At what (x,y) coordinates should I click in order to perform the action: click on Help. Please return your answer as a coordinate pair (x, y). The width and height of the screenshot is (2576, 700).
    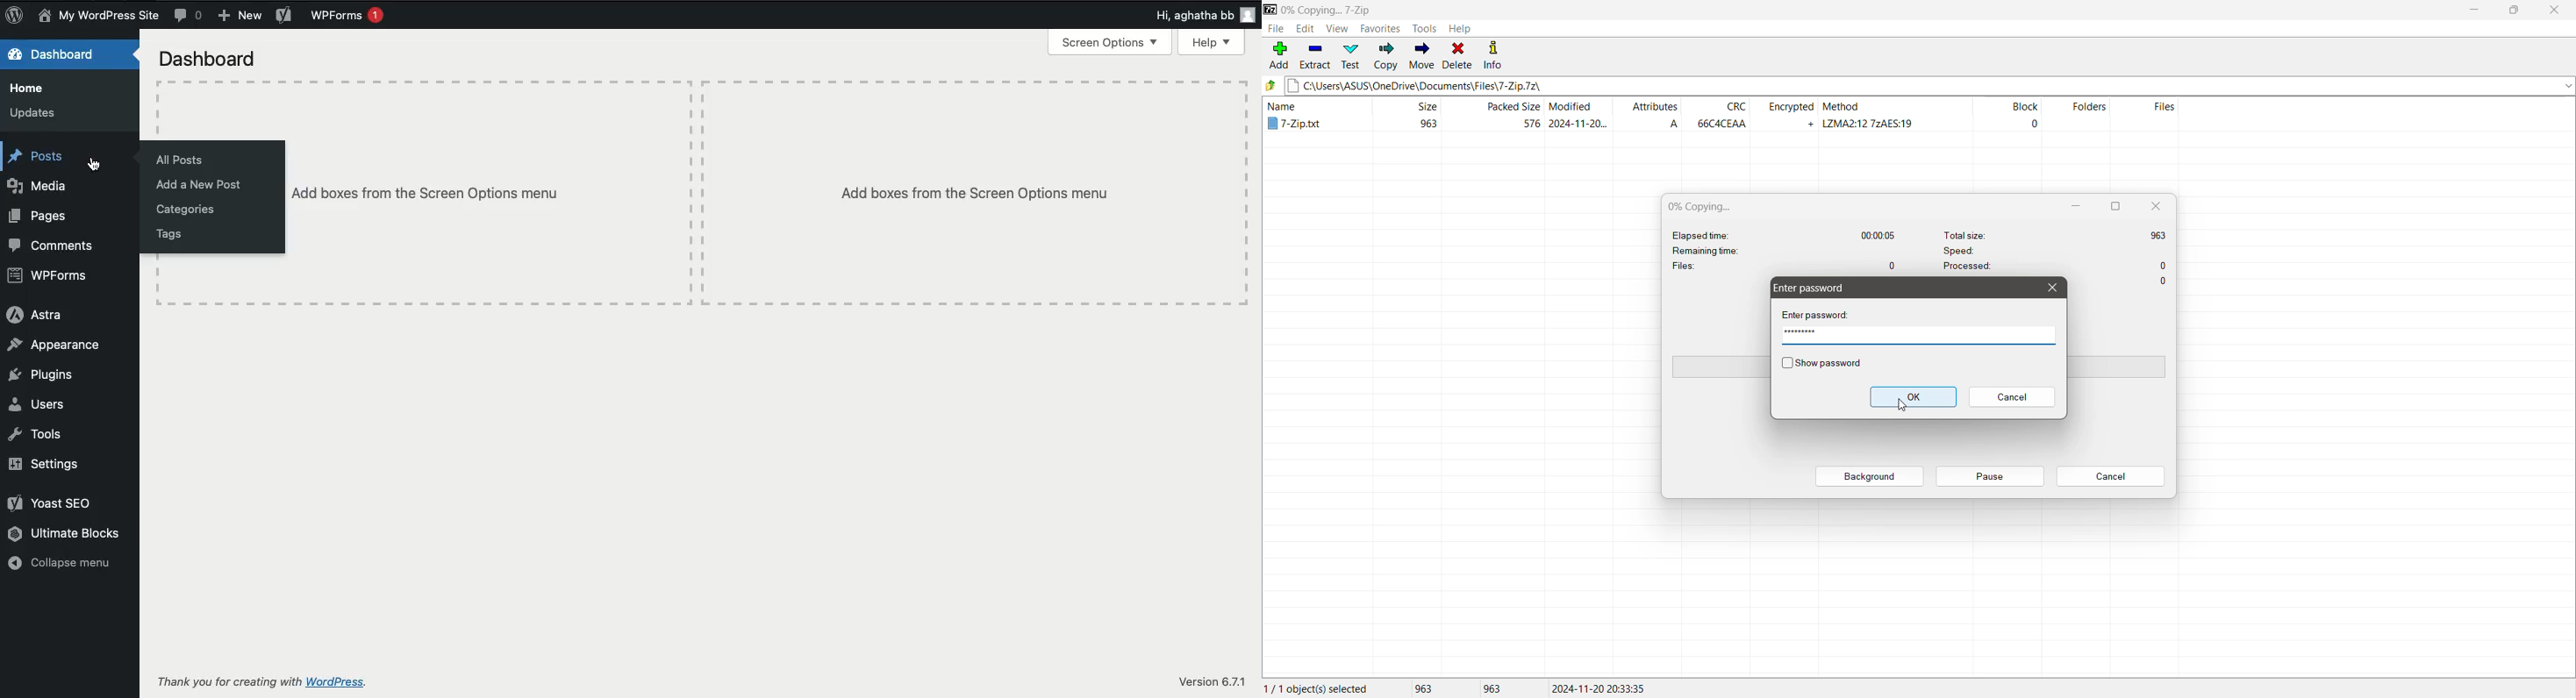
    Looking at the image, I should click on (1209, 43).